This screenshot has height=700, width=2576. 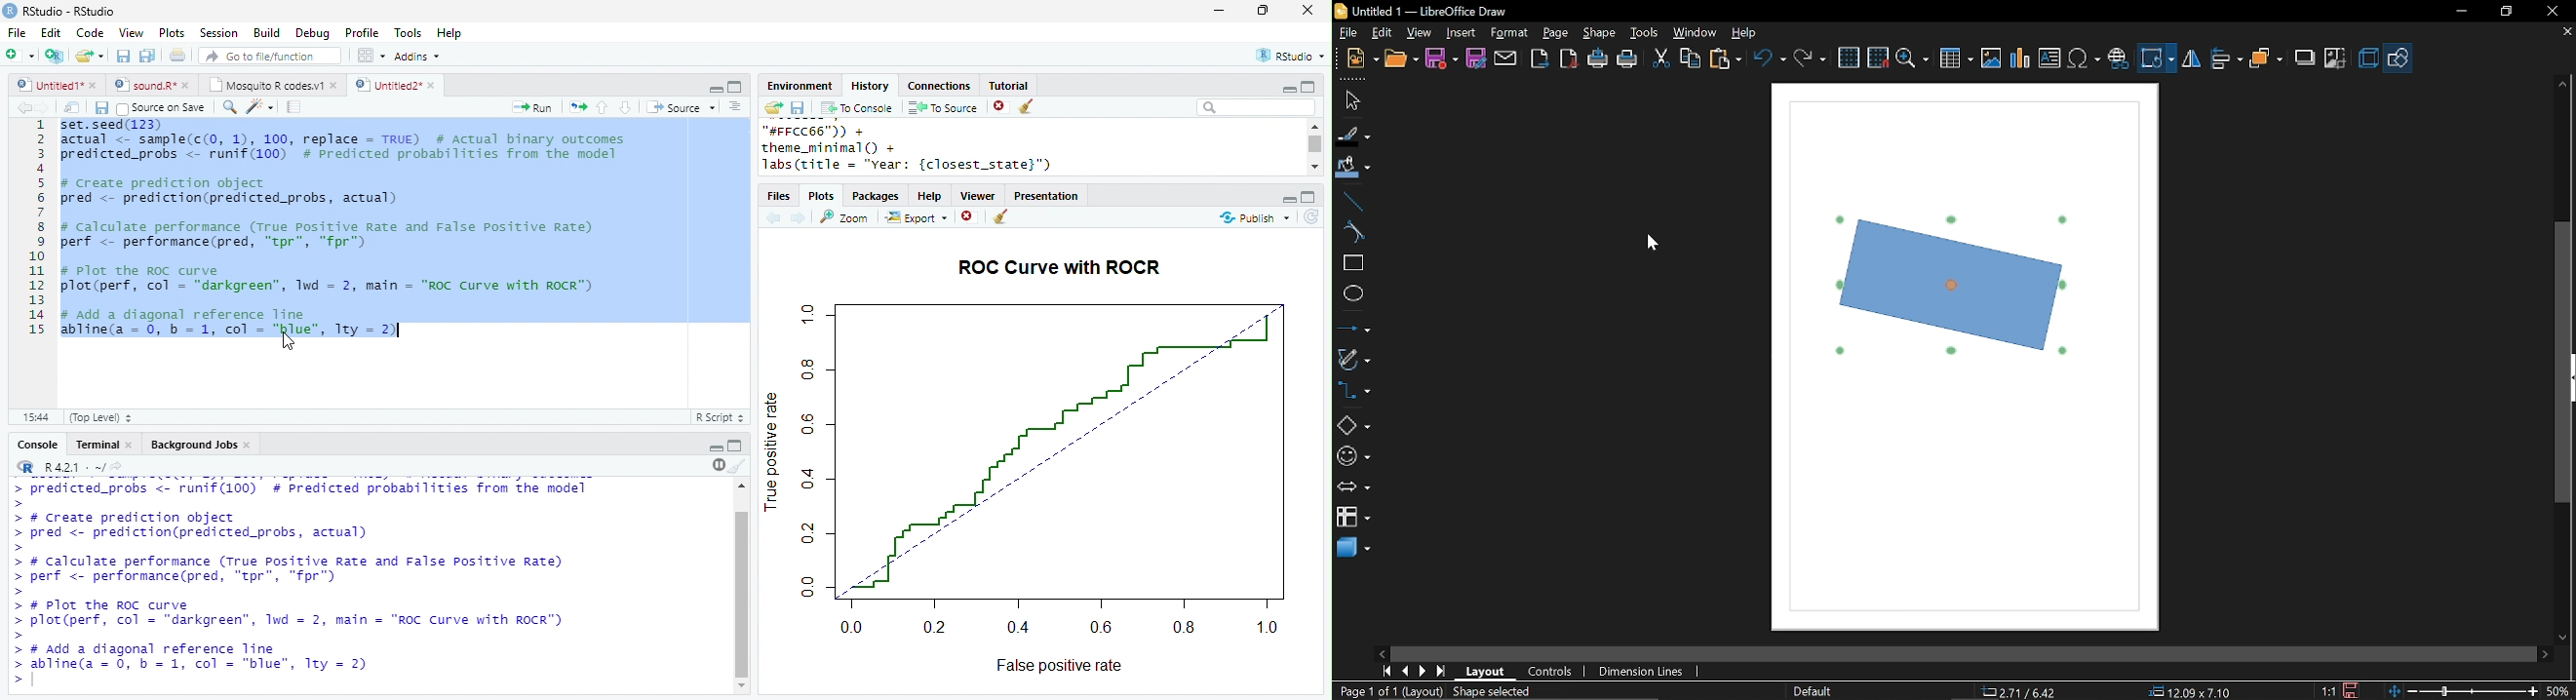 I want to click on flip, so click(x=2191, y=60).